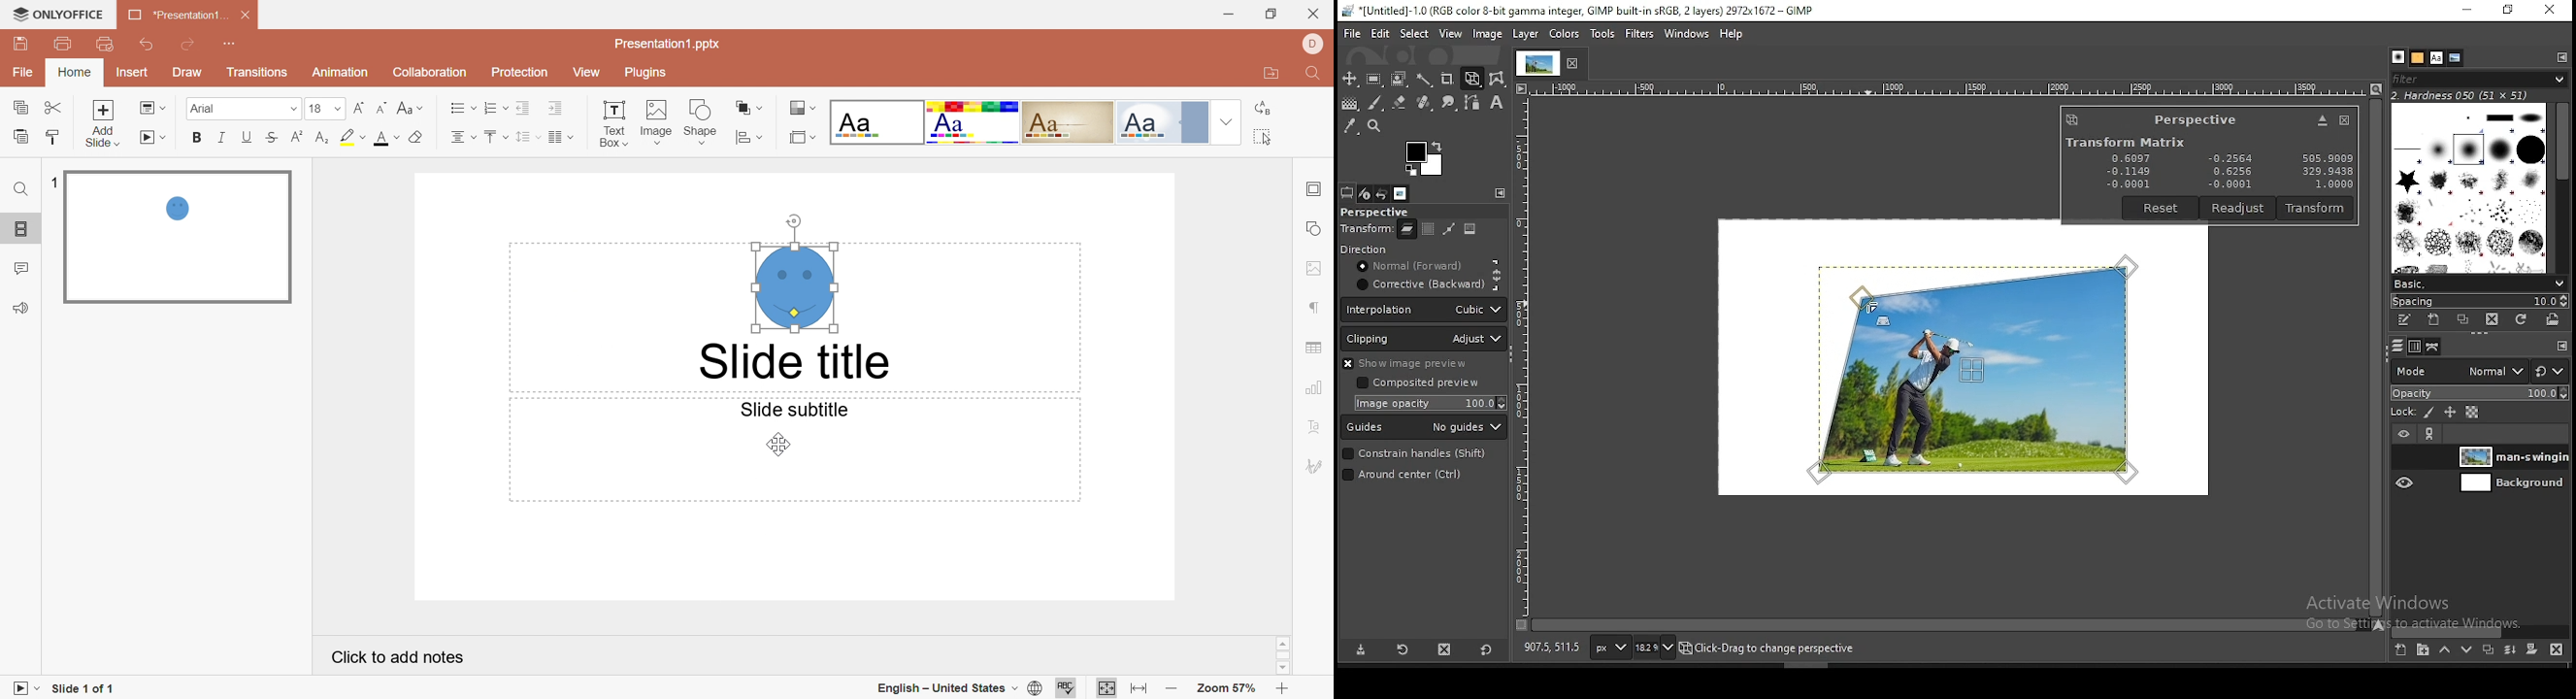 The image size is (2576, 700). Describe the element at coordinates (190, 44) in the screenshot. I see `Redo` at that location.